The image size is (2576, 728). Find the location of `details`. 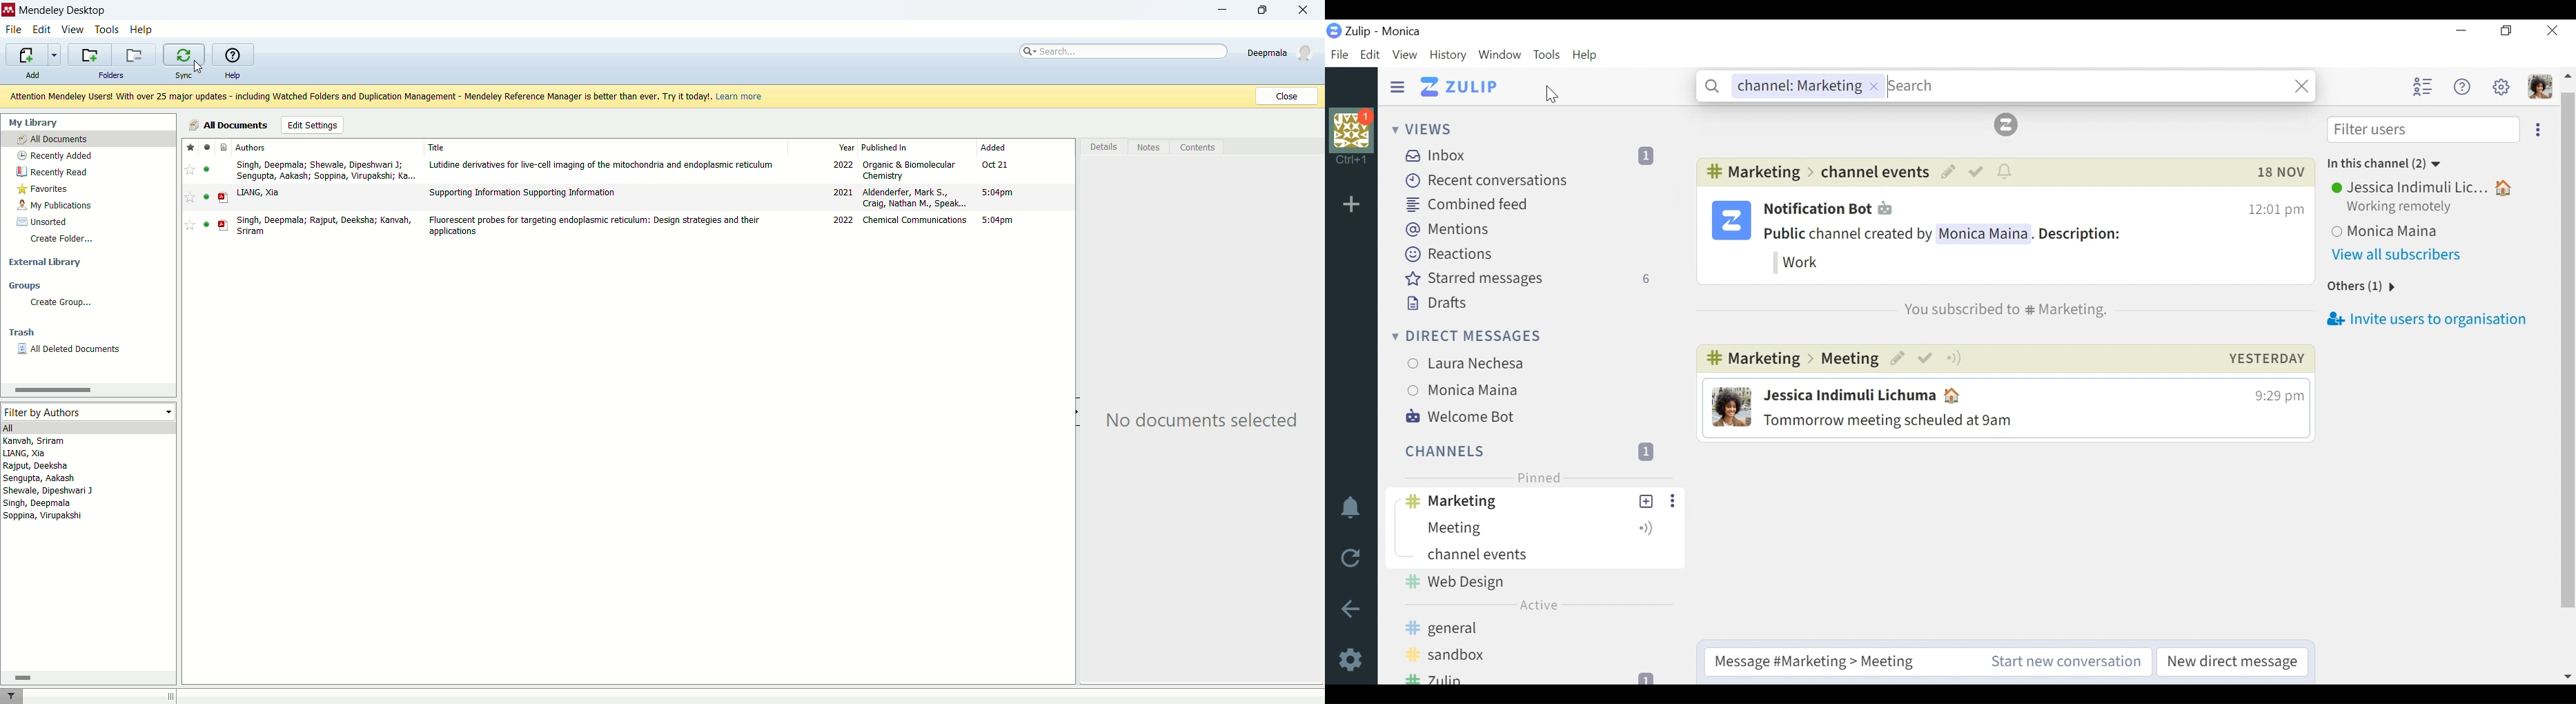

details is located at coordinates (1107, 146).